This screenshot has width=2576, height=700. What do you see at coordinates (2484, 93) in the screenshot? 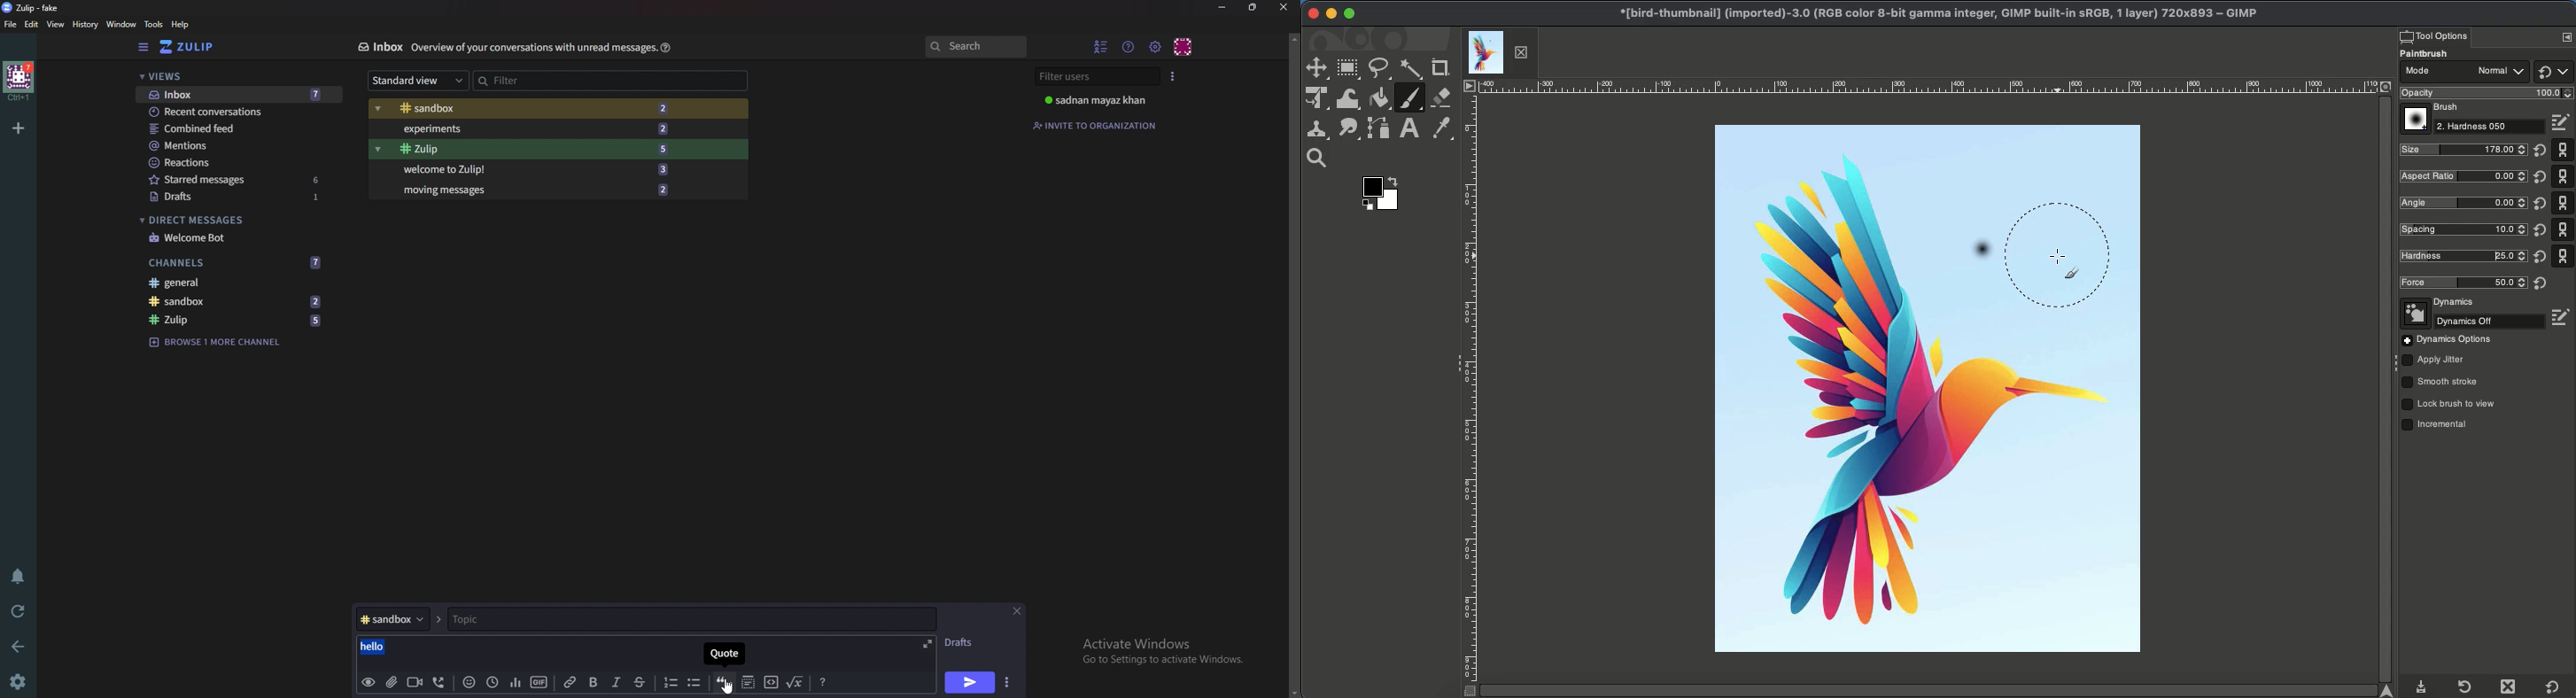
I see `Opacity` at bounding box center [2484, 93].